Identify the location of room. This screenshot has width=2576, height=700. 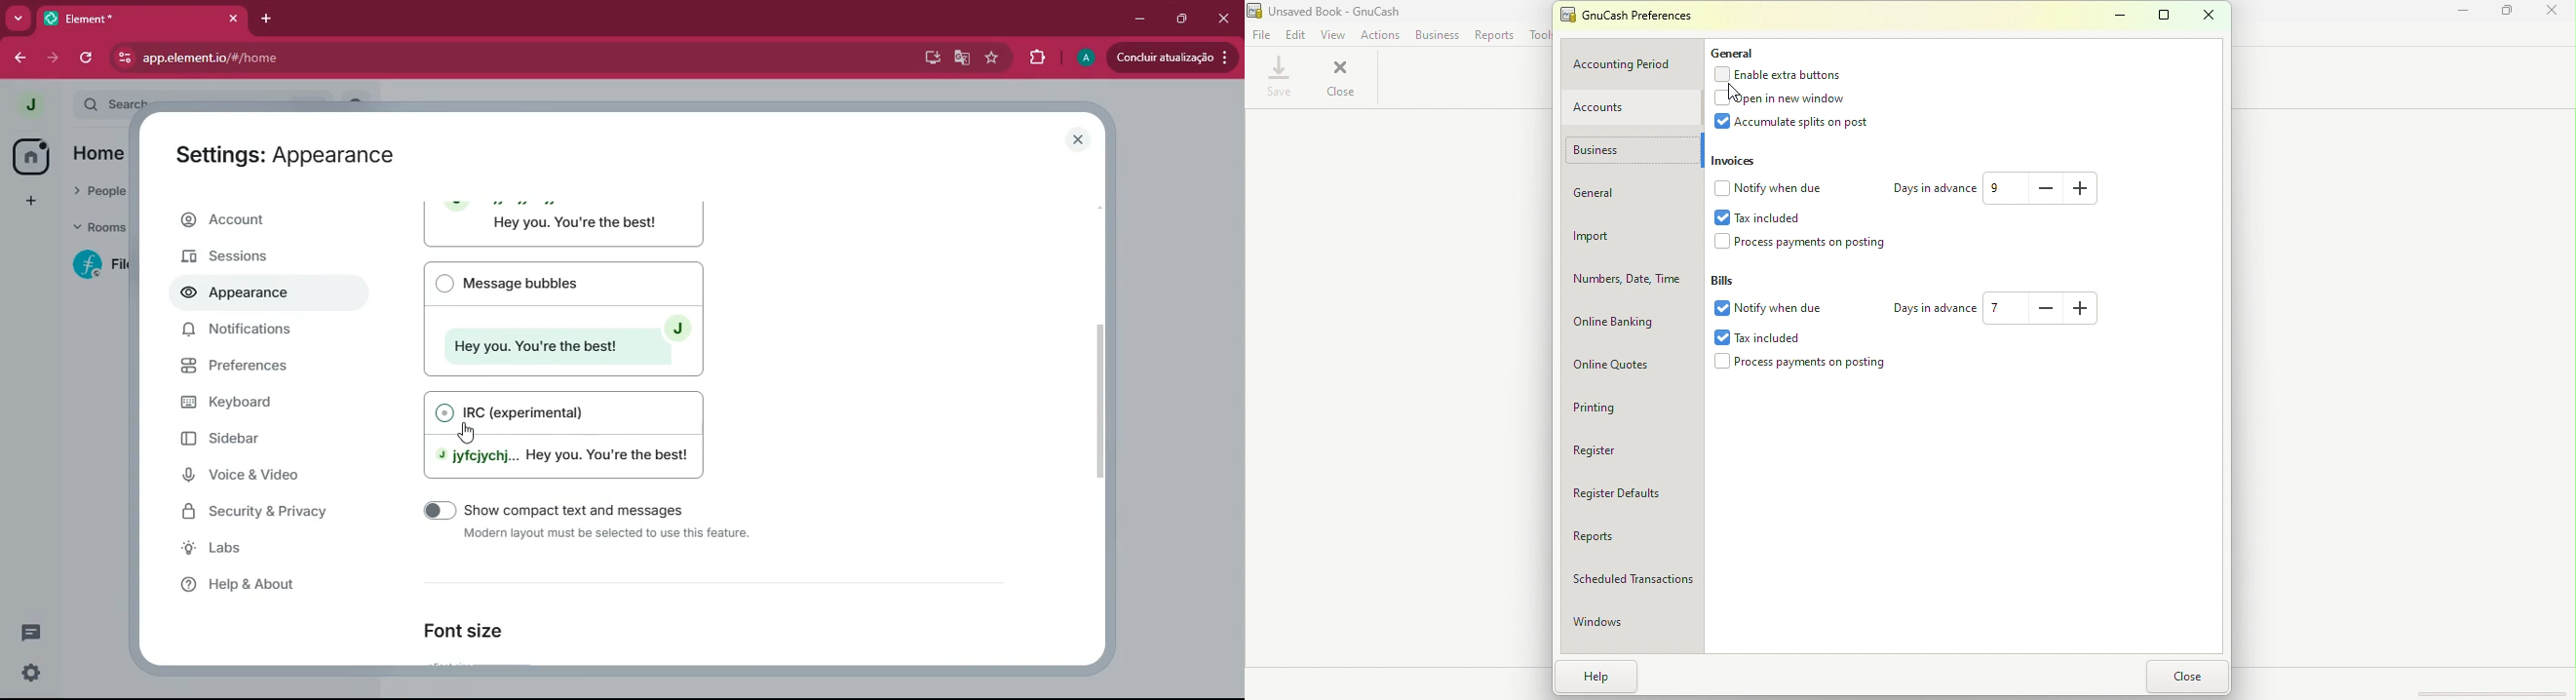
(96, 265).